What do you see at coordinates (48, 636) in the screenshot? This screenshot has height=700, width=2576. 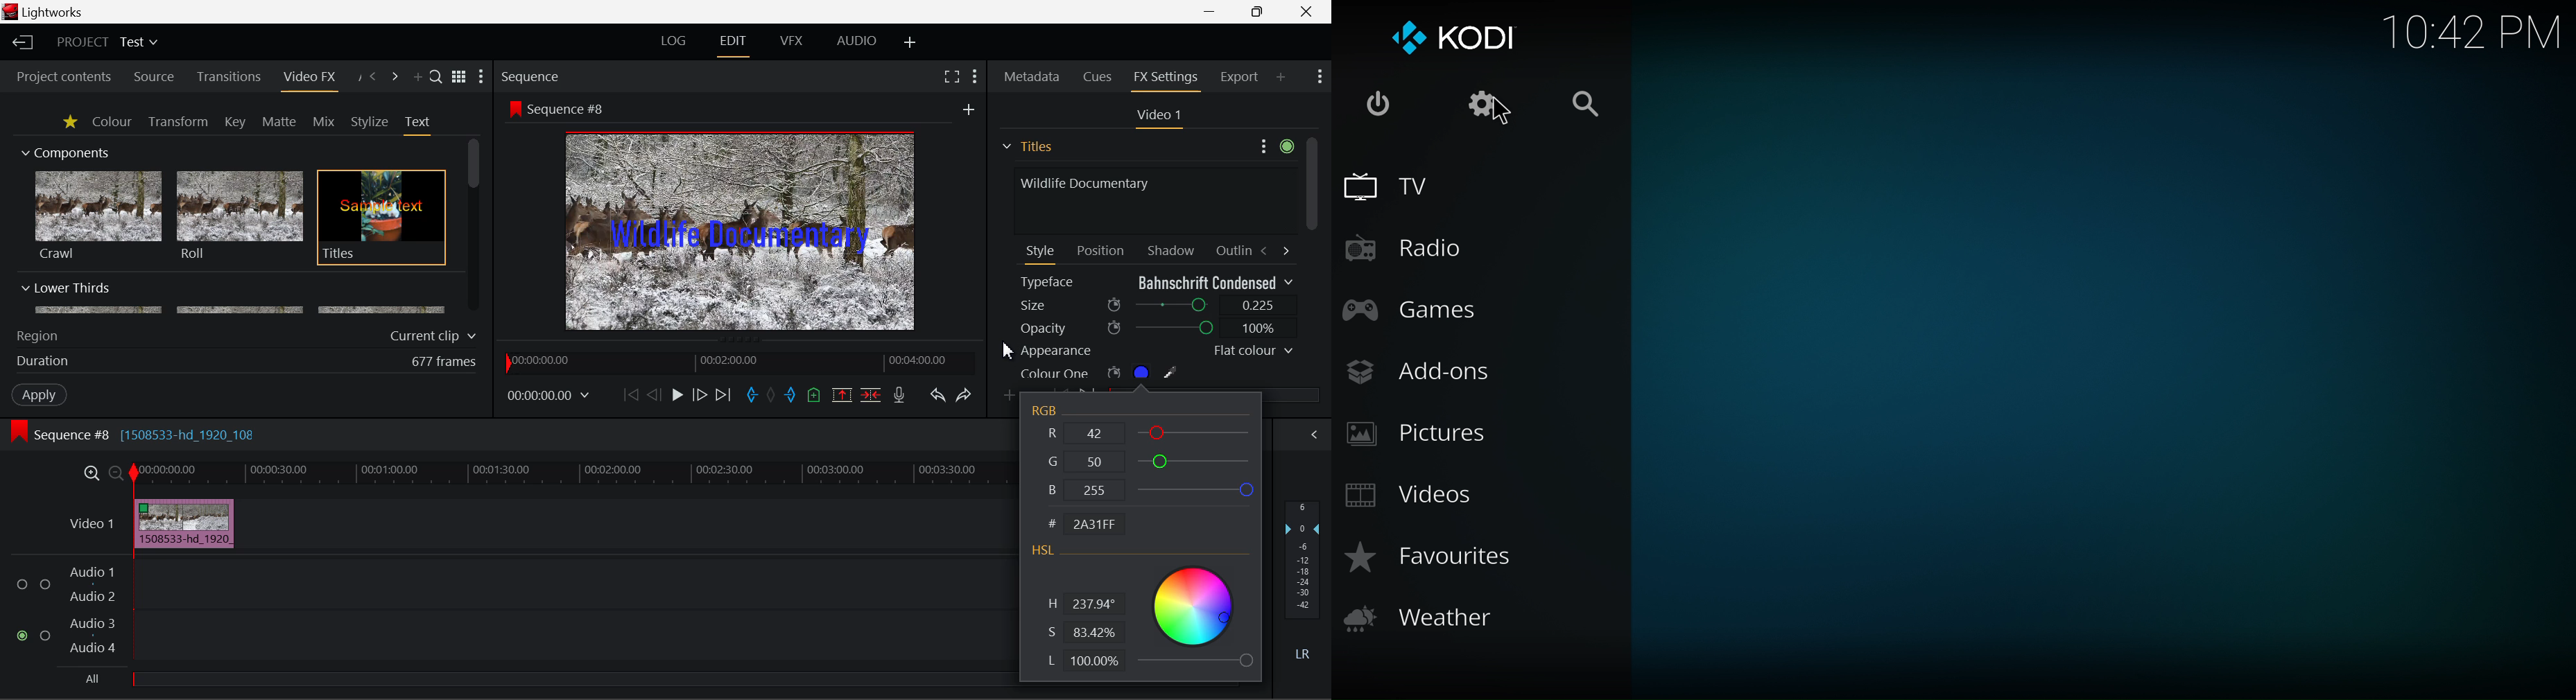 I see `checkbox` at bounding box center [48, 636].